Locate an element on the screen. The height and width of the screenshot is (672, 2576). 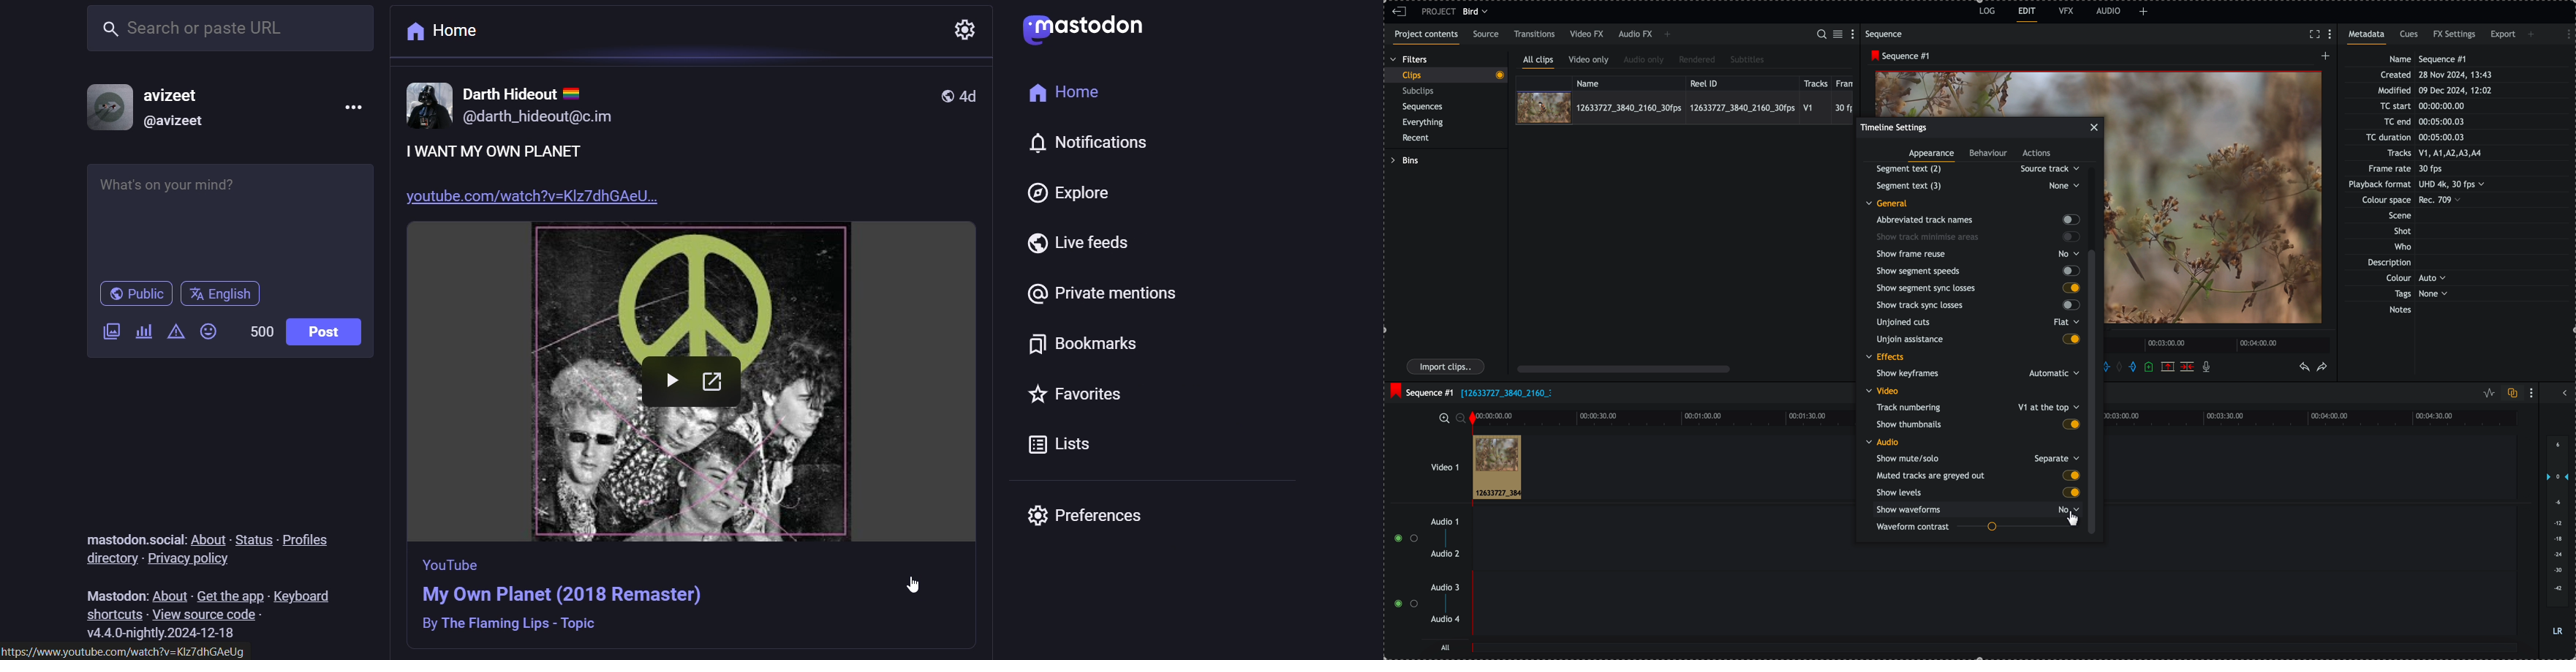
show/hide full audio mix is located at coordinates (2563, 392).